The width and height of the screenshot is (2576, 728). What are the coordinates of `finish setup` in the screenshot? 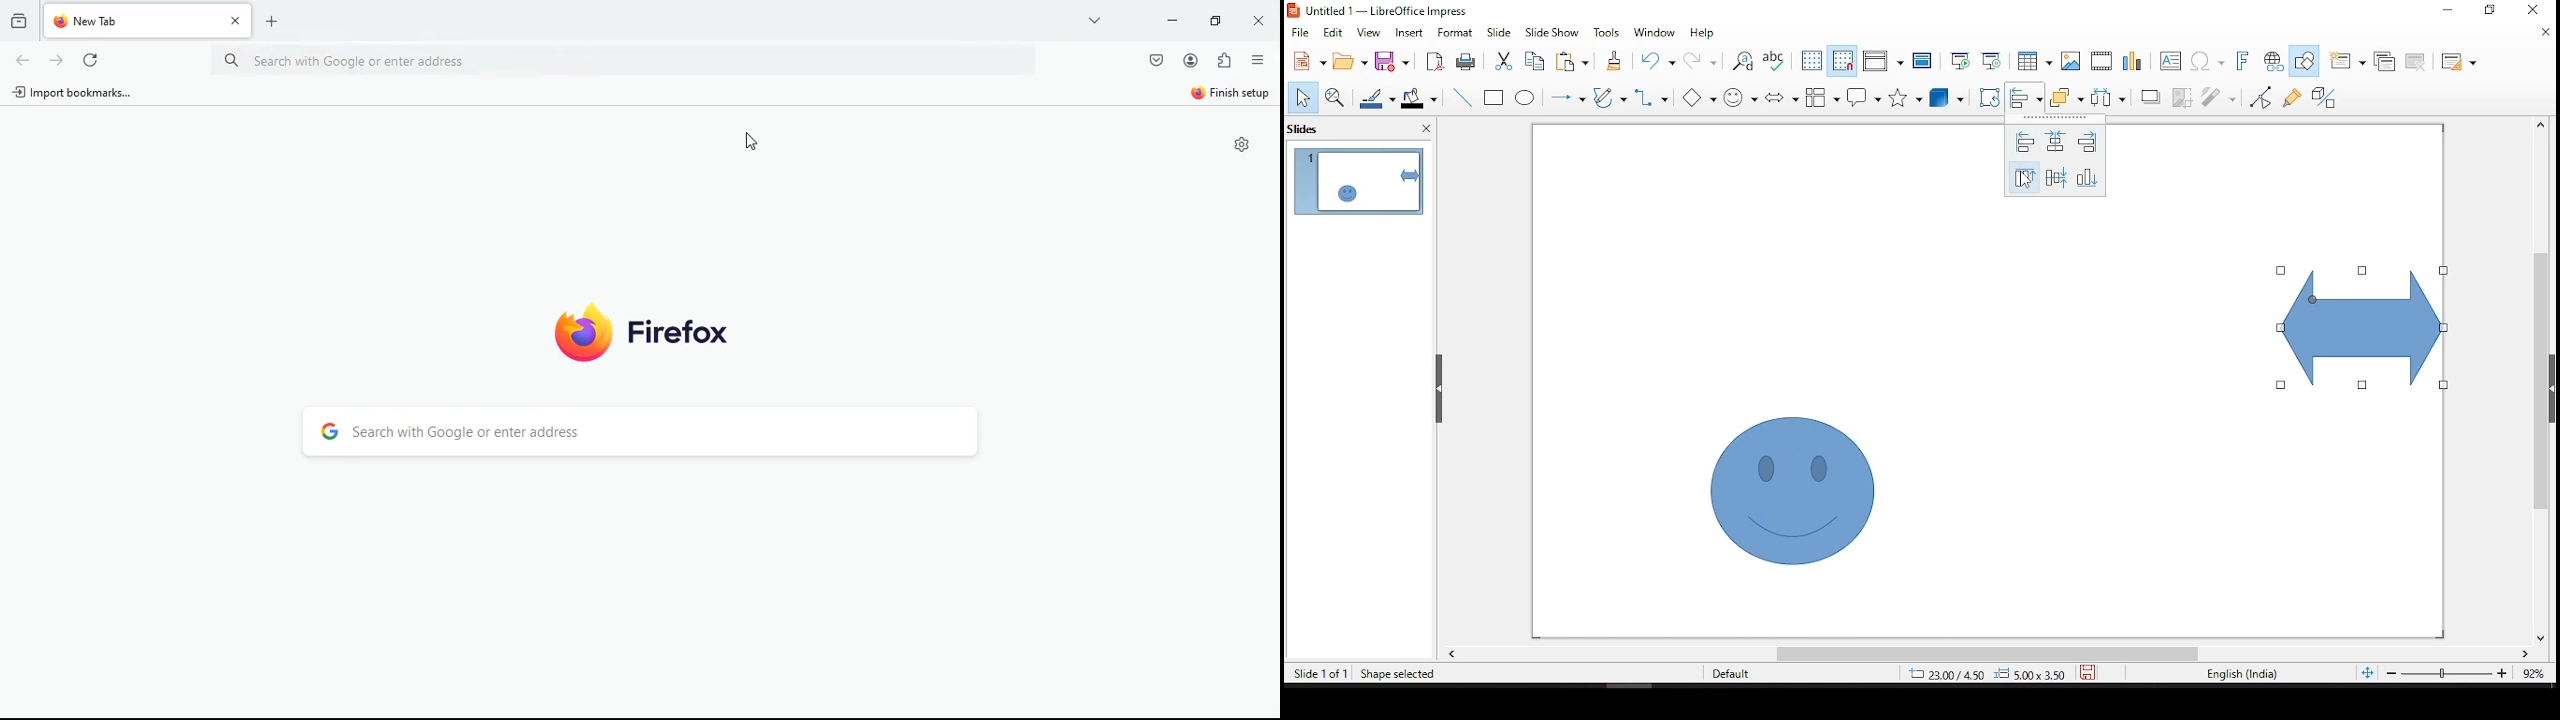 It's located at (1230, 95).